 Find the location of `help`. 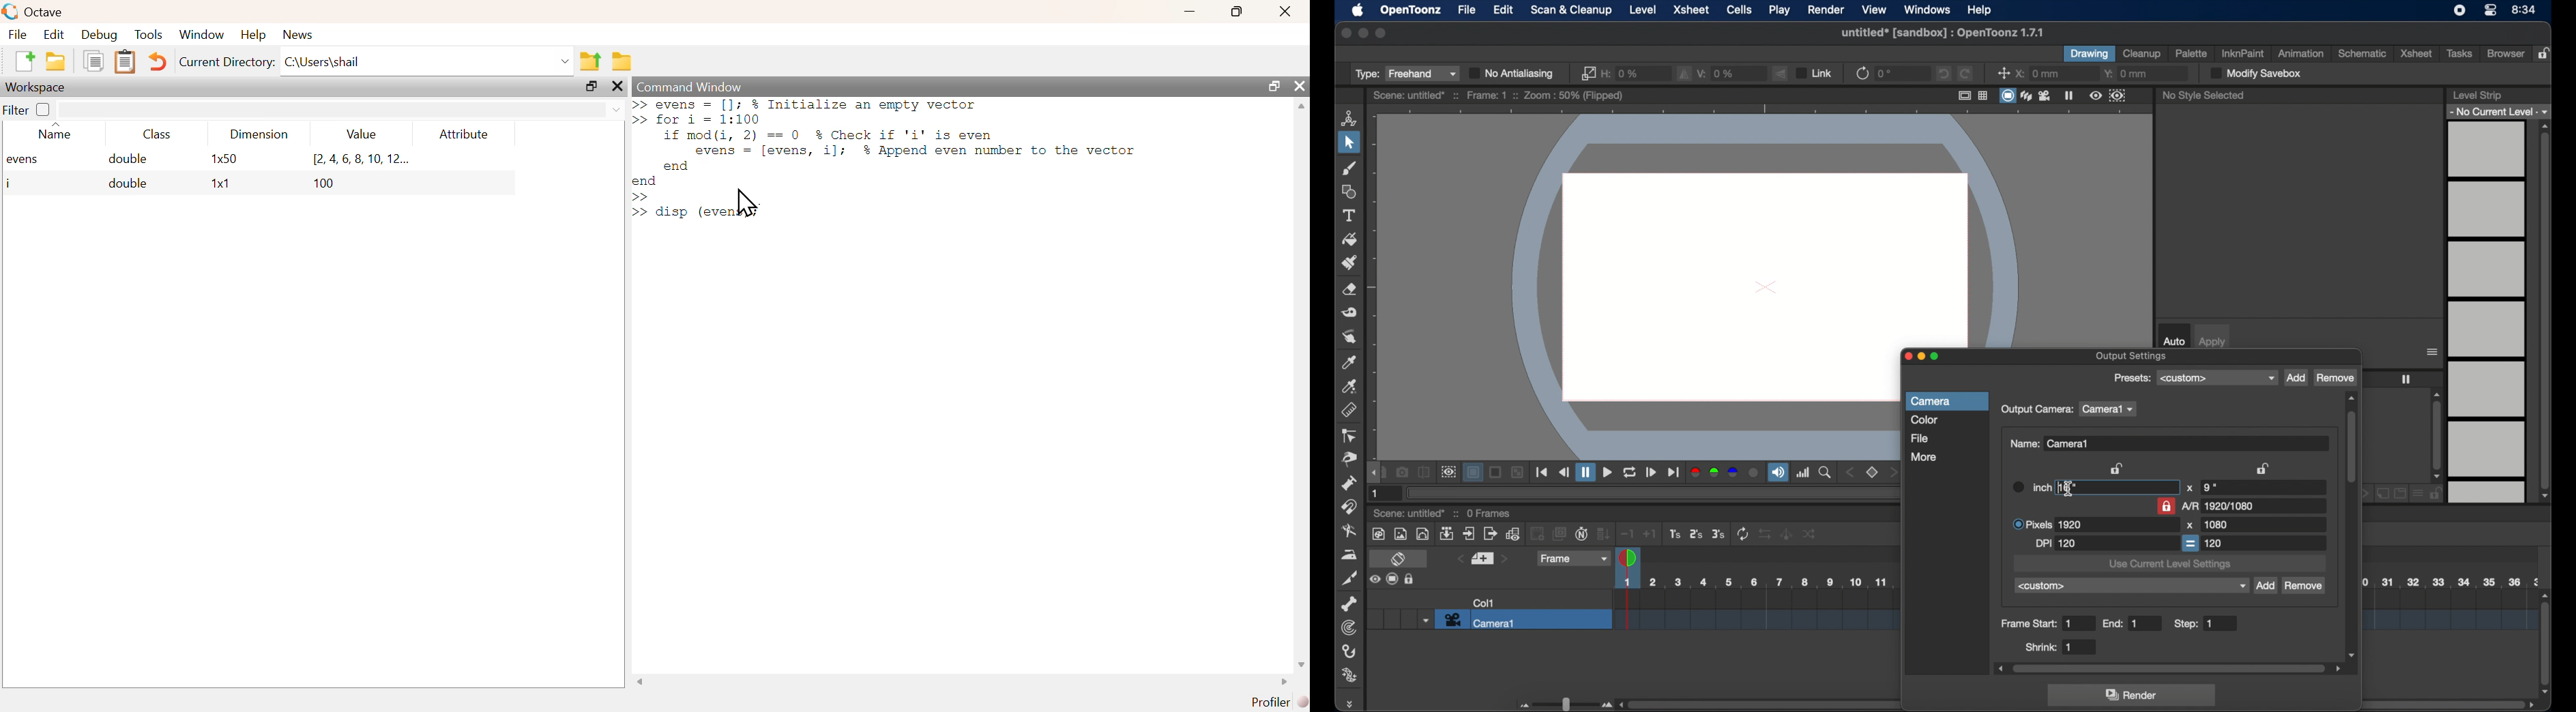

help is located at coordinates (1979, 11).